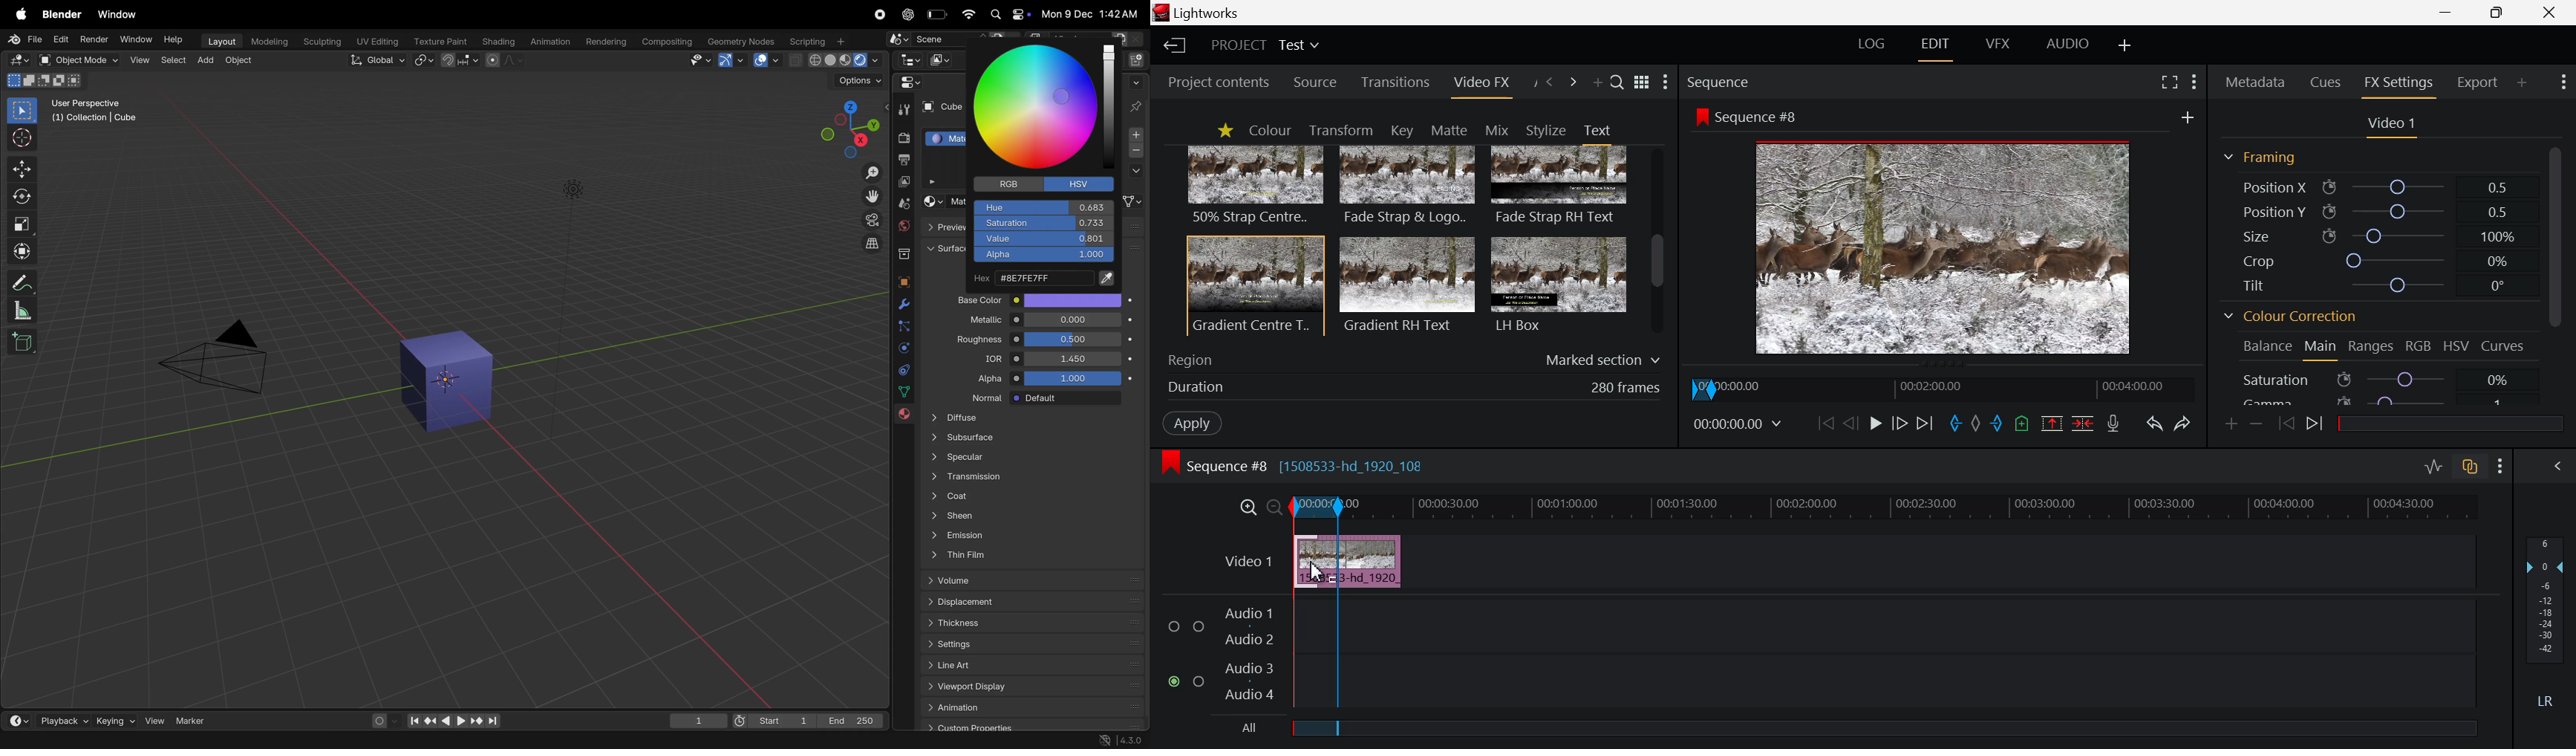 The image size is (2576, 756). What do you see at coordinates (851, 721) in the screenshot?
I see `End 250` at bounding box center [851, 721].